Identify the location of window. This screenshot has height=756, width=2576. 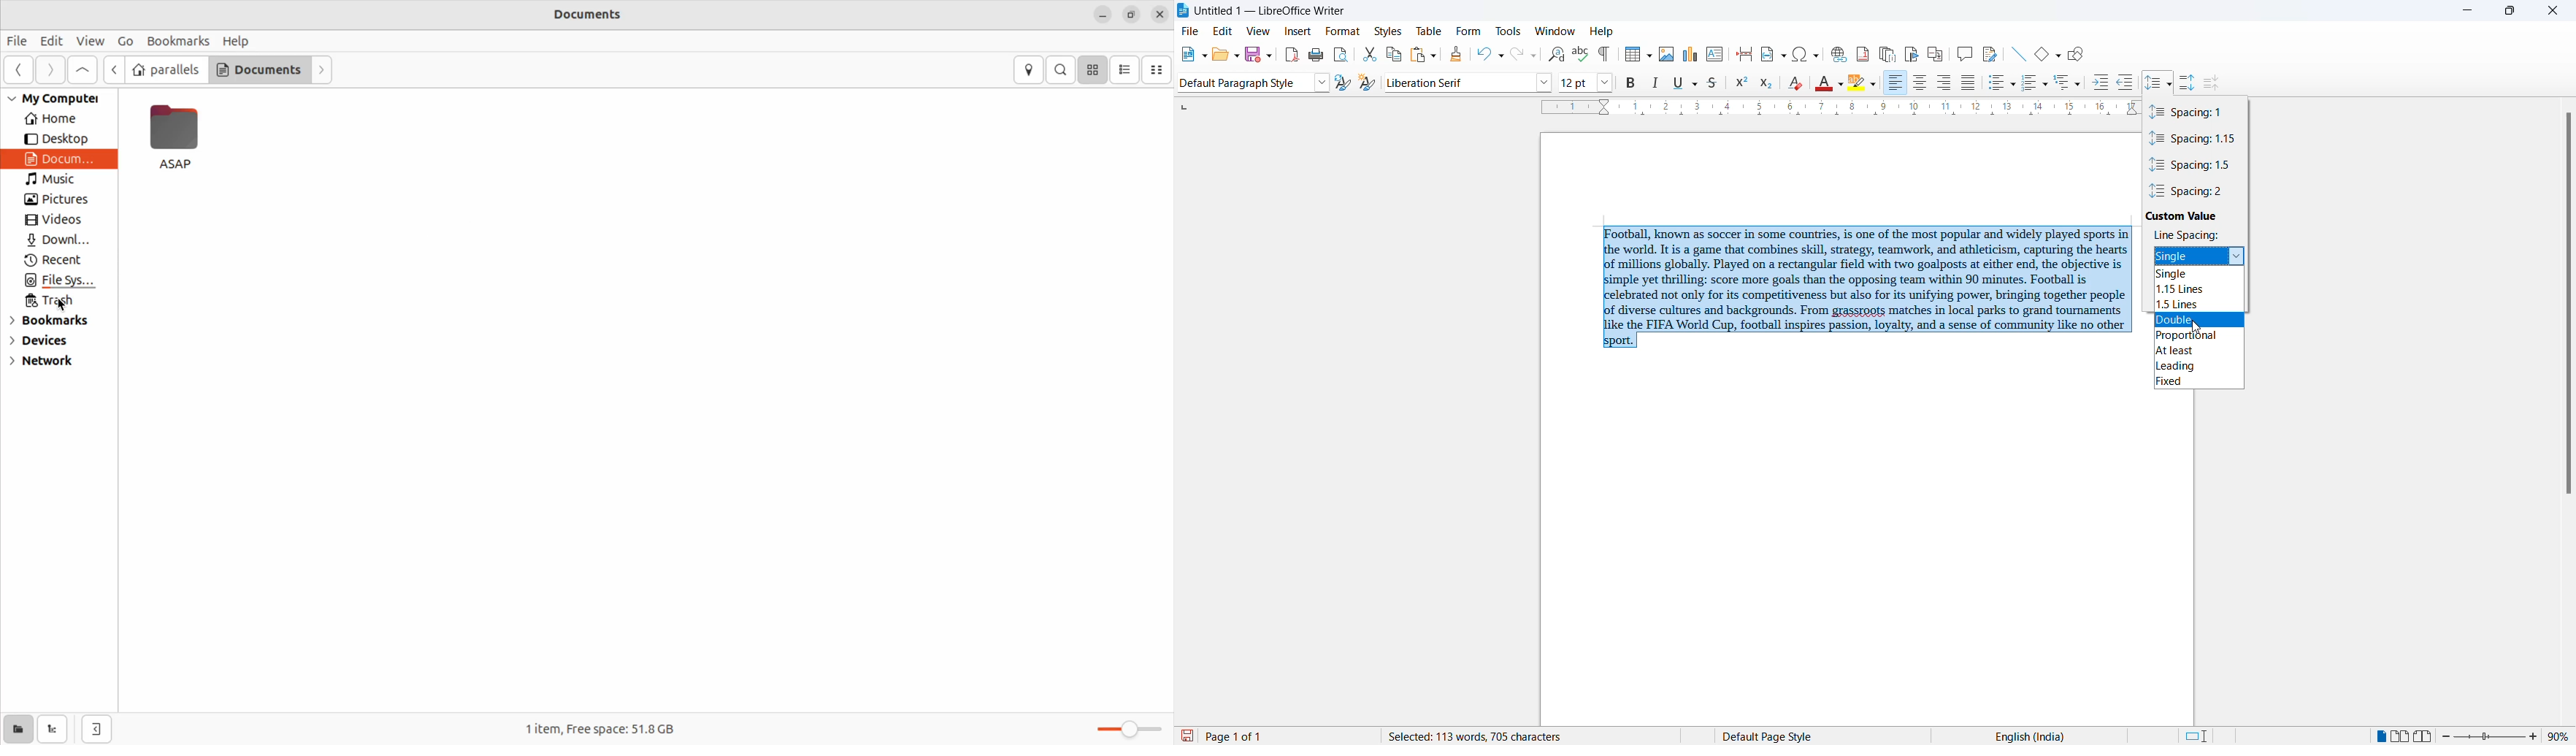
(1552, 30).